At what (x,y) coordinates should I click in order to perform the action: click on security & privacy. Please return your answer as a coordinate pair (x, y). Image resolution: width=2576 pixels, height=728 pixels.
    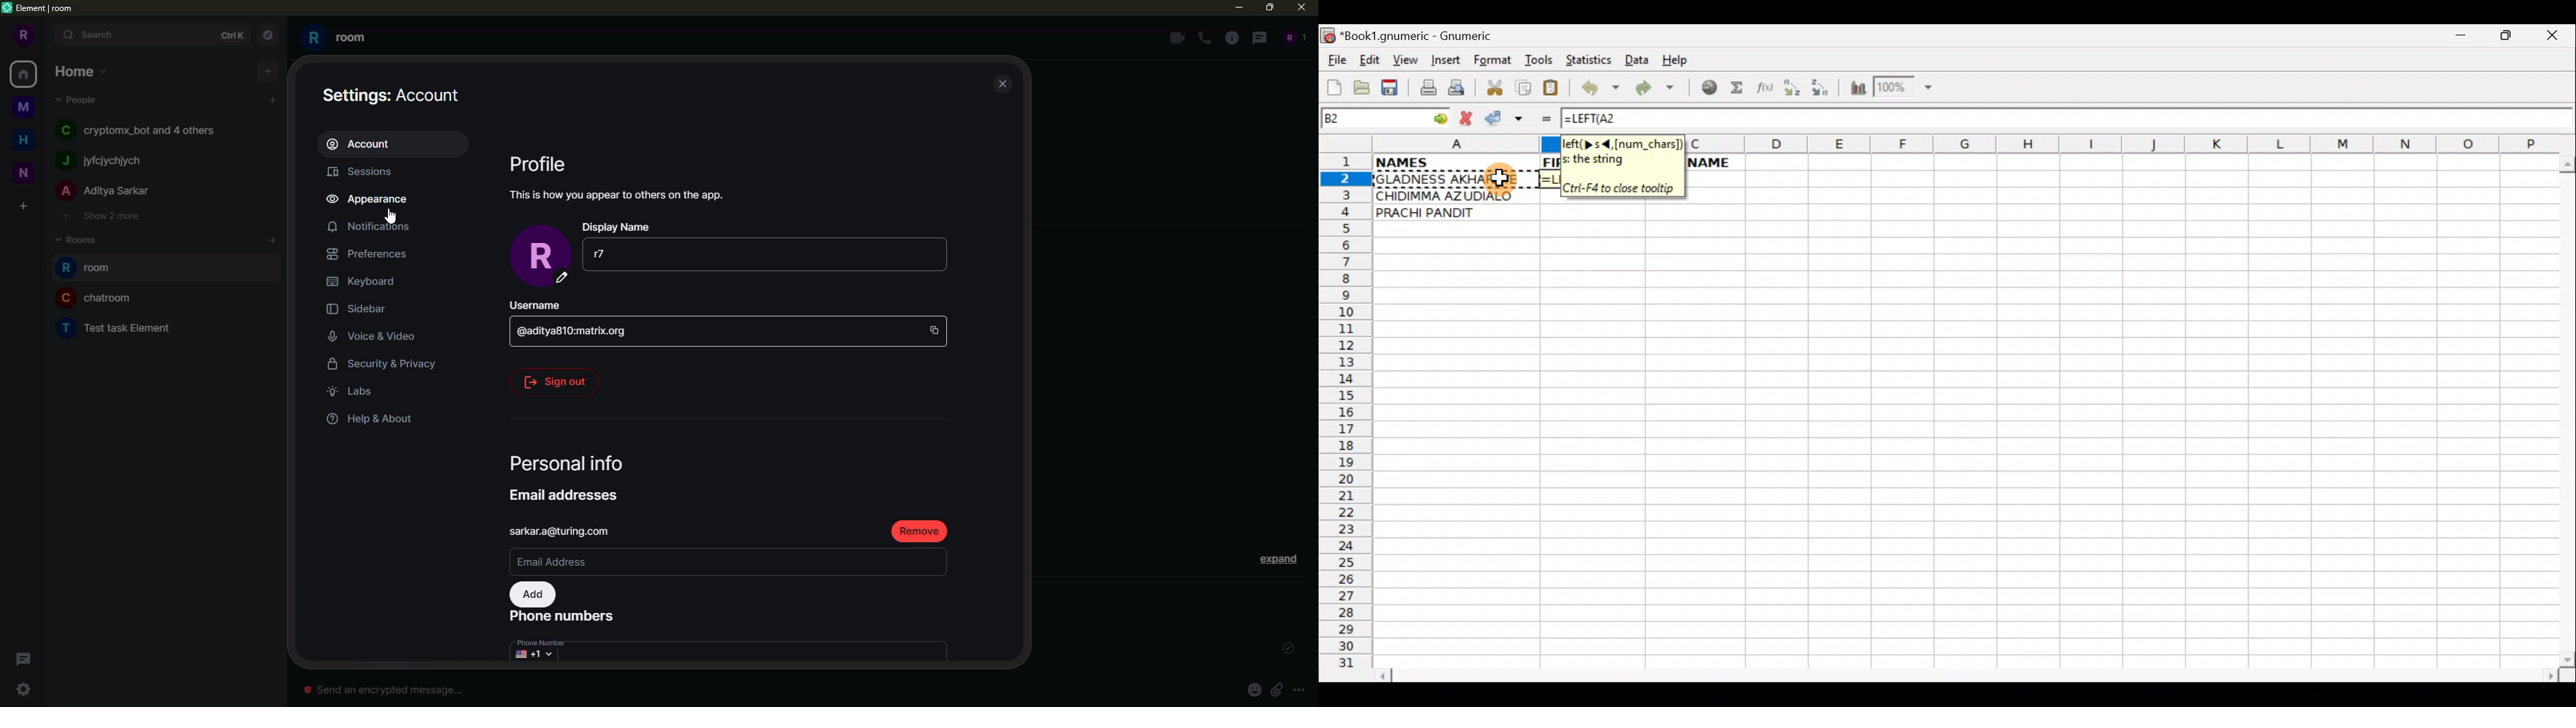
    Looking at the image, I should click on (392, 366).